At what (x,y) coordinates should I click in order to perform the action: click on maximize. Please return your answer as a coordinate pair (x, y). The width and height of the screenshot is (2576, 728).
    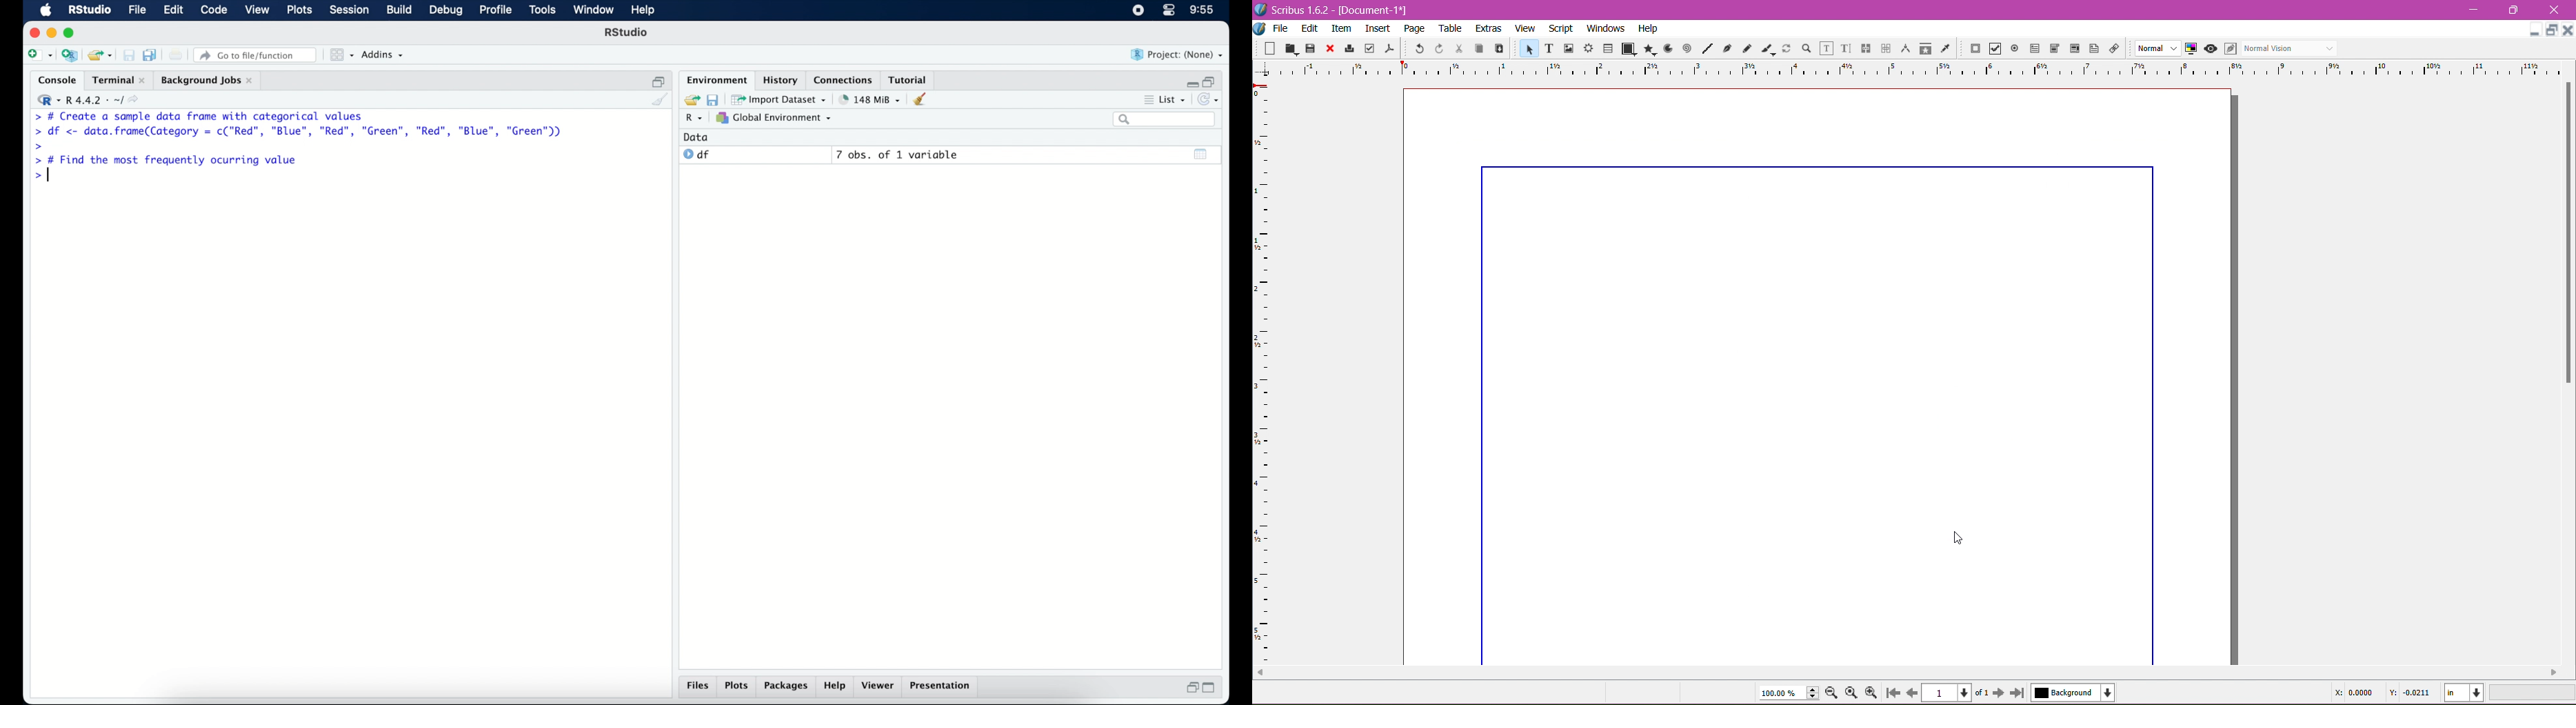
    Looking at the image, I should click on (1211, 689).